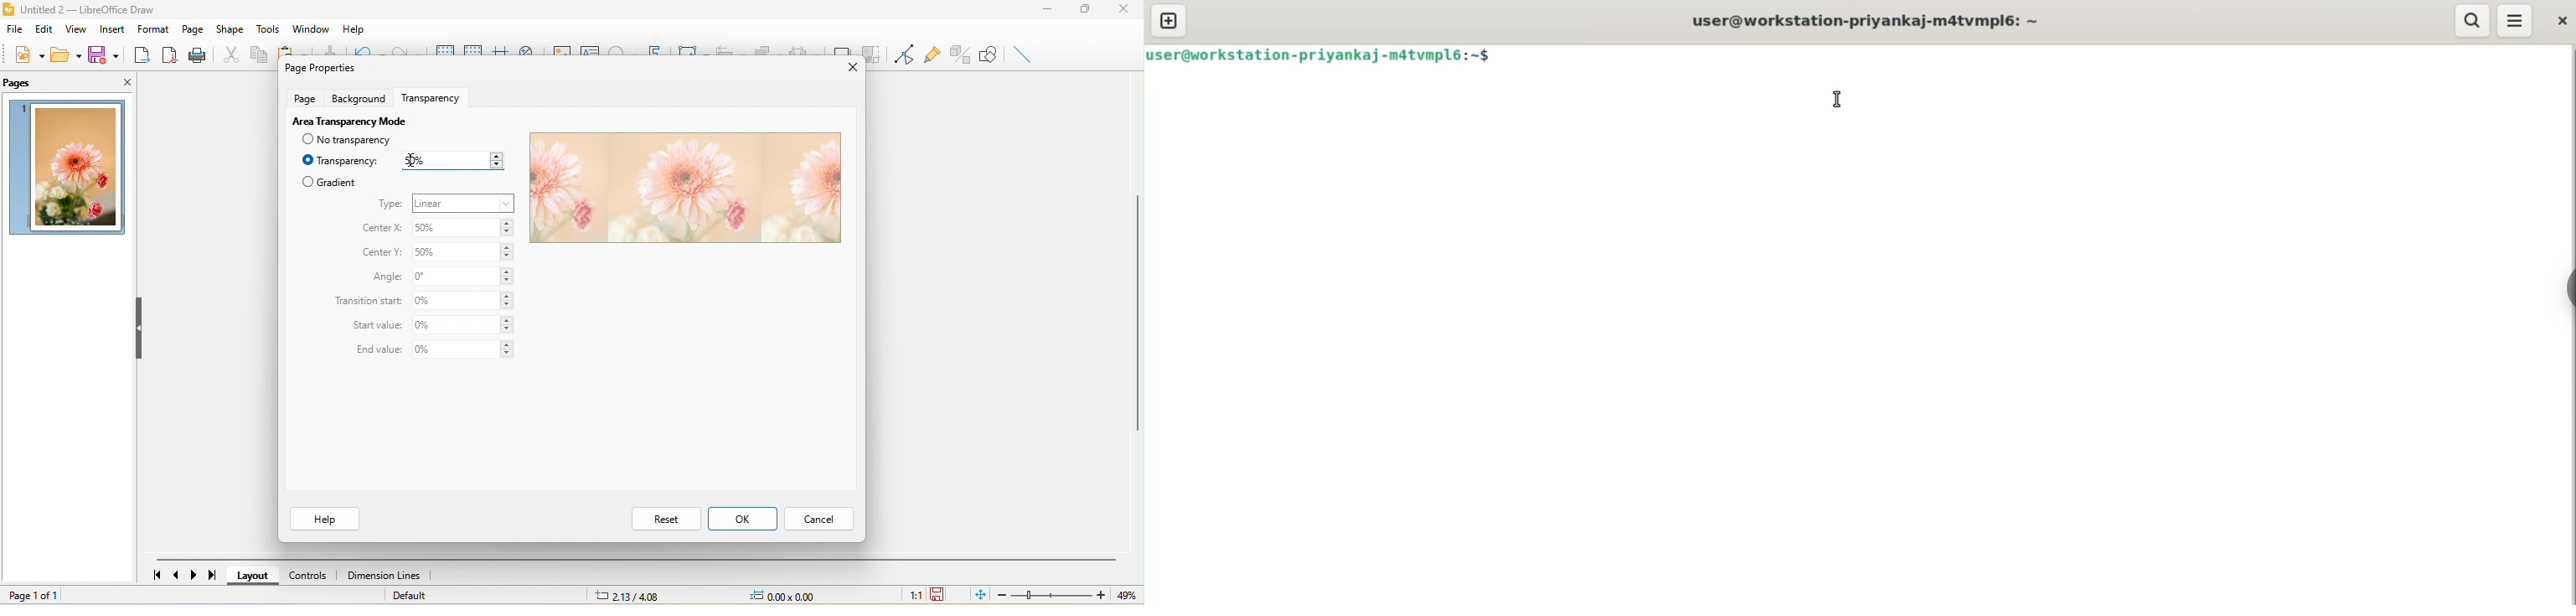 Image resolution: width=2576 pixels, height=616 pixels. I want to click on reset, so click(665, 518).